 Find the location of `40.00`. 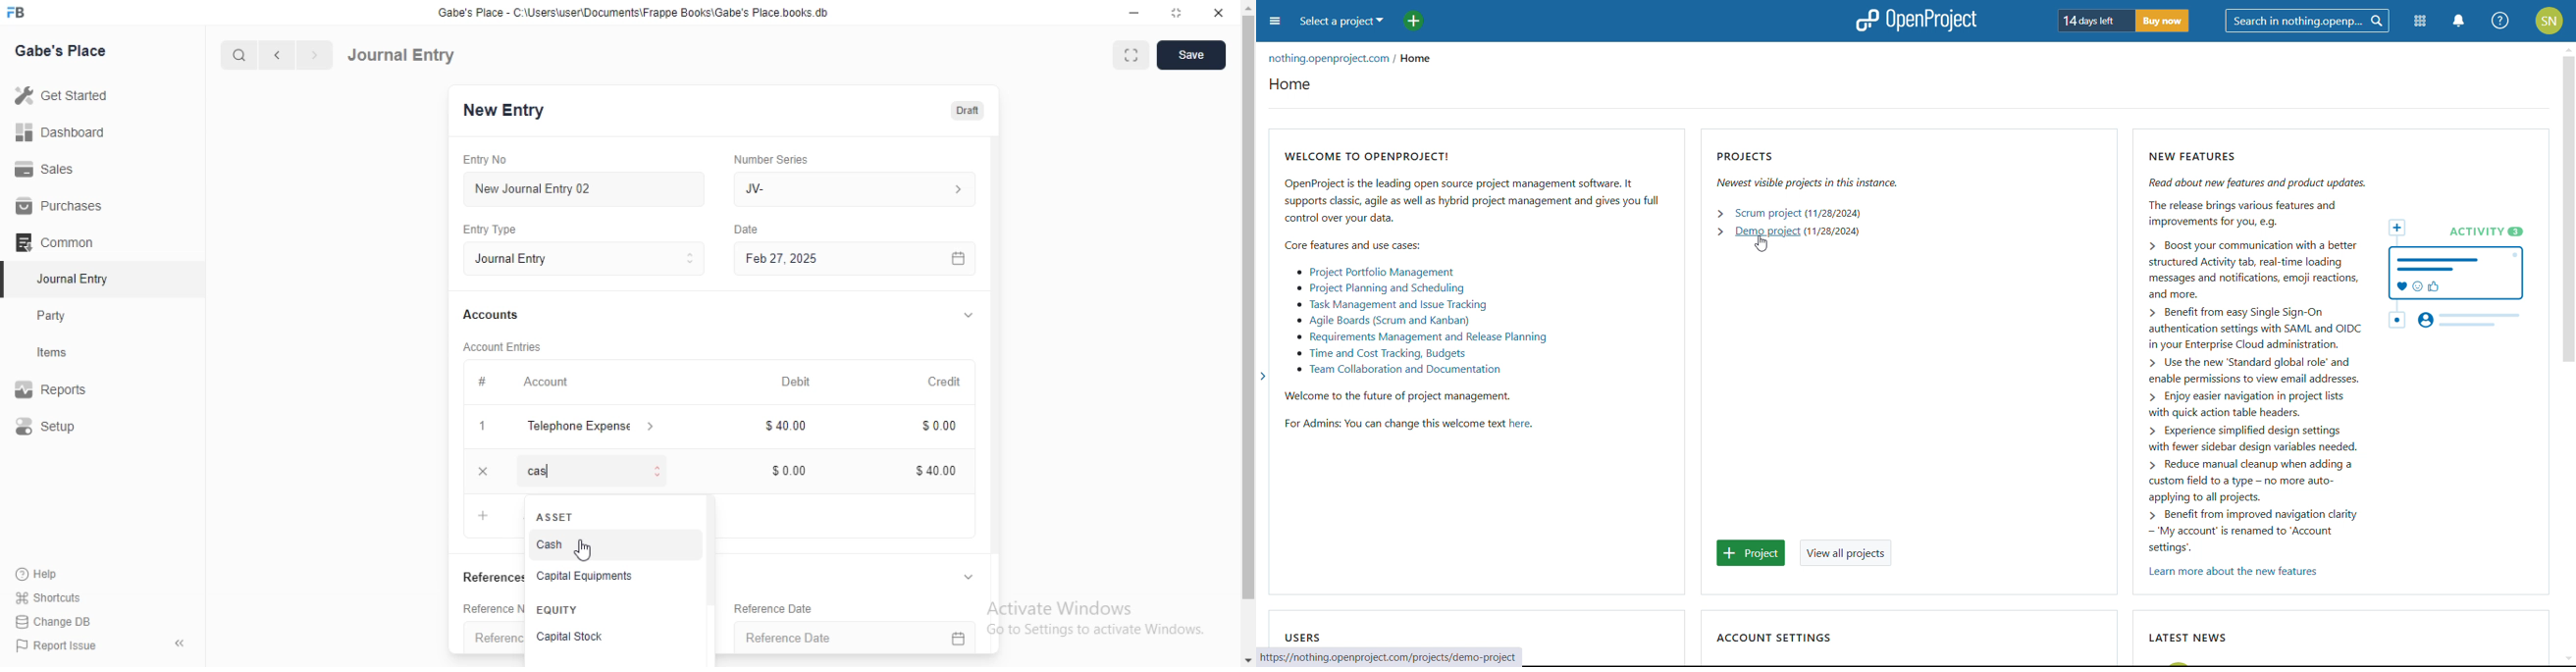

40.00 is located at coordinates (935, 473).